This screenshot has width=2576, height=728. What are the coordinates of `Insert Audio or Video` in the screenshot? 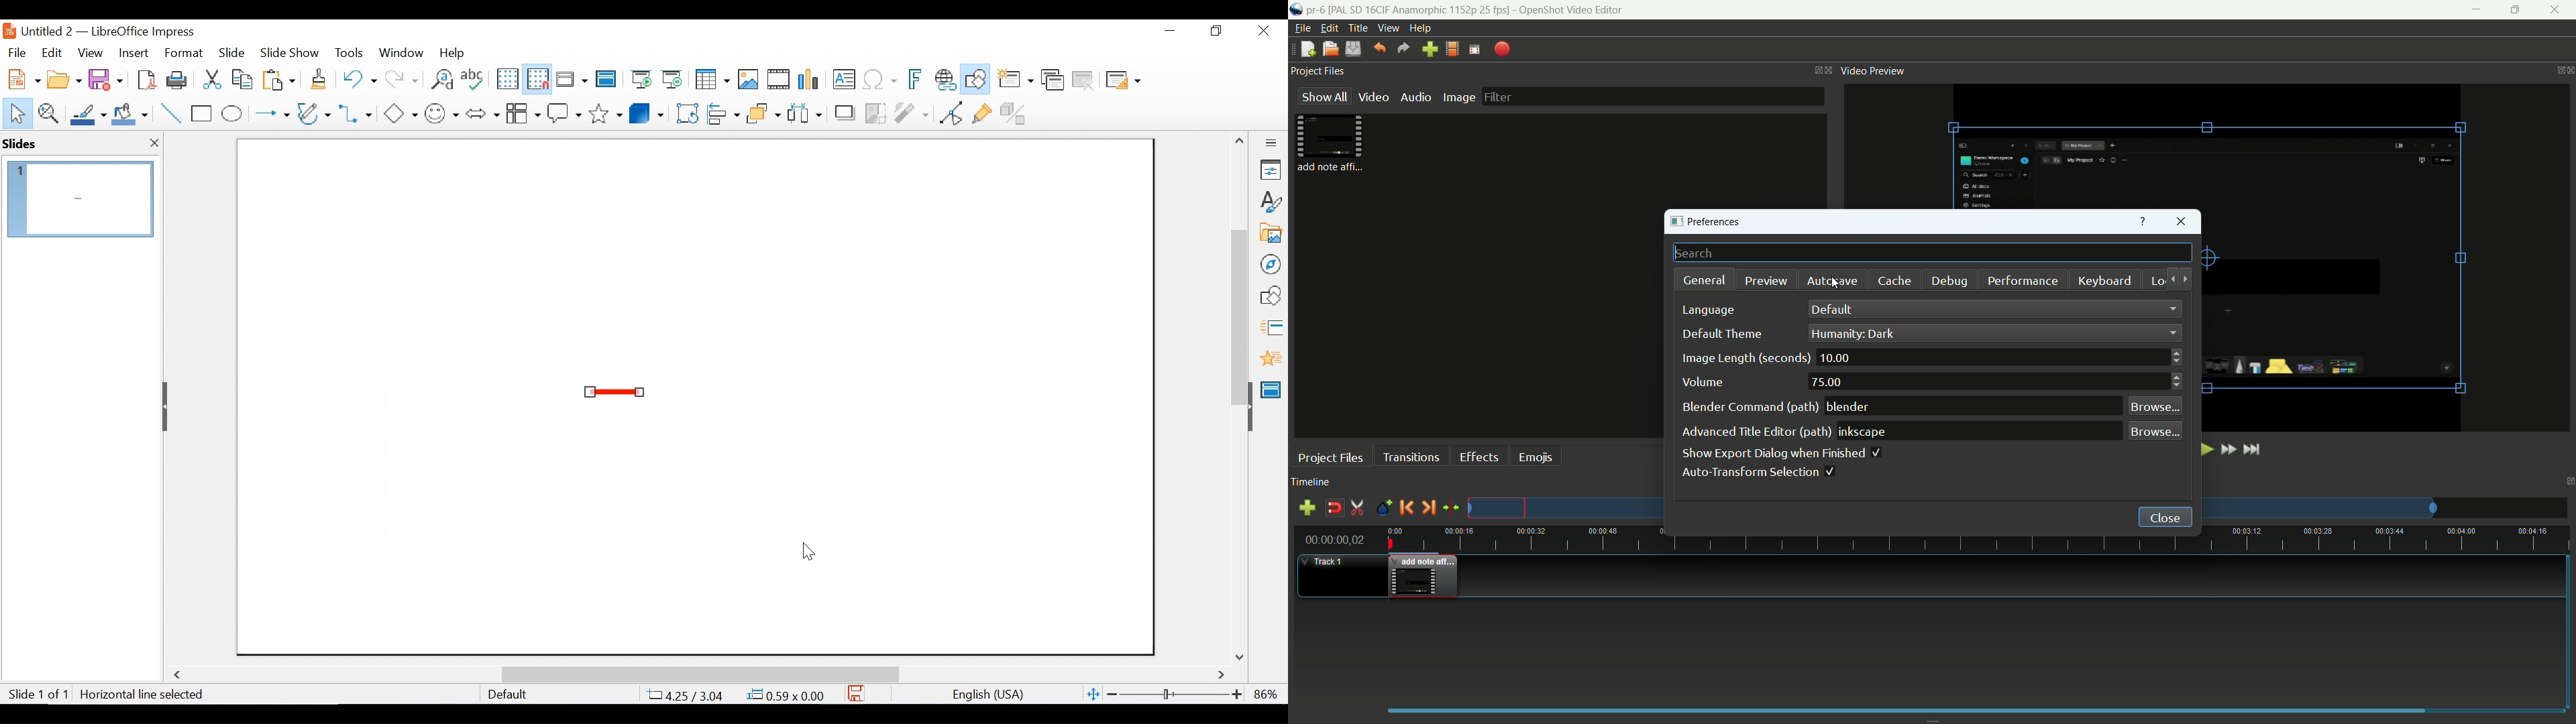 It's located at (779, 80).